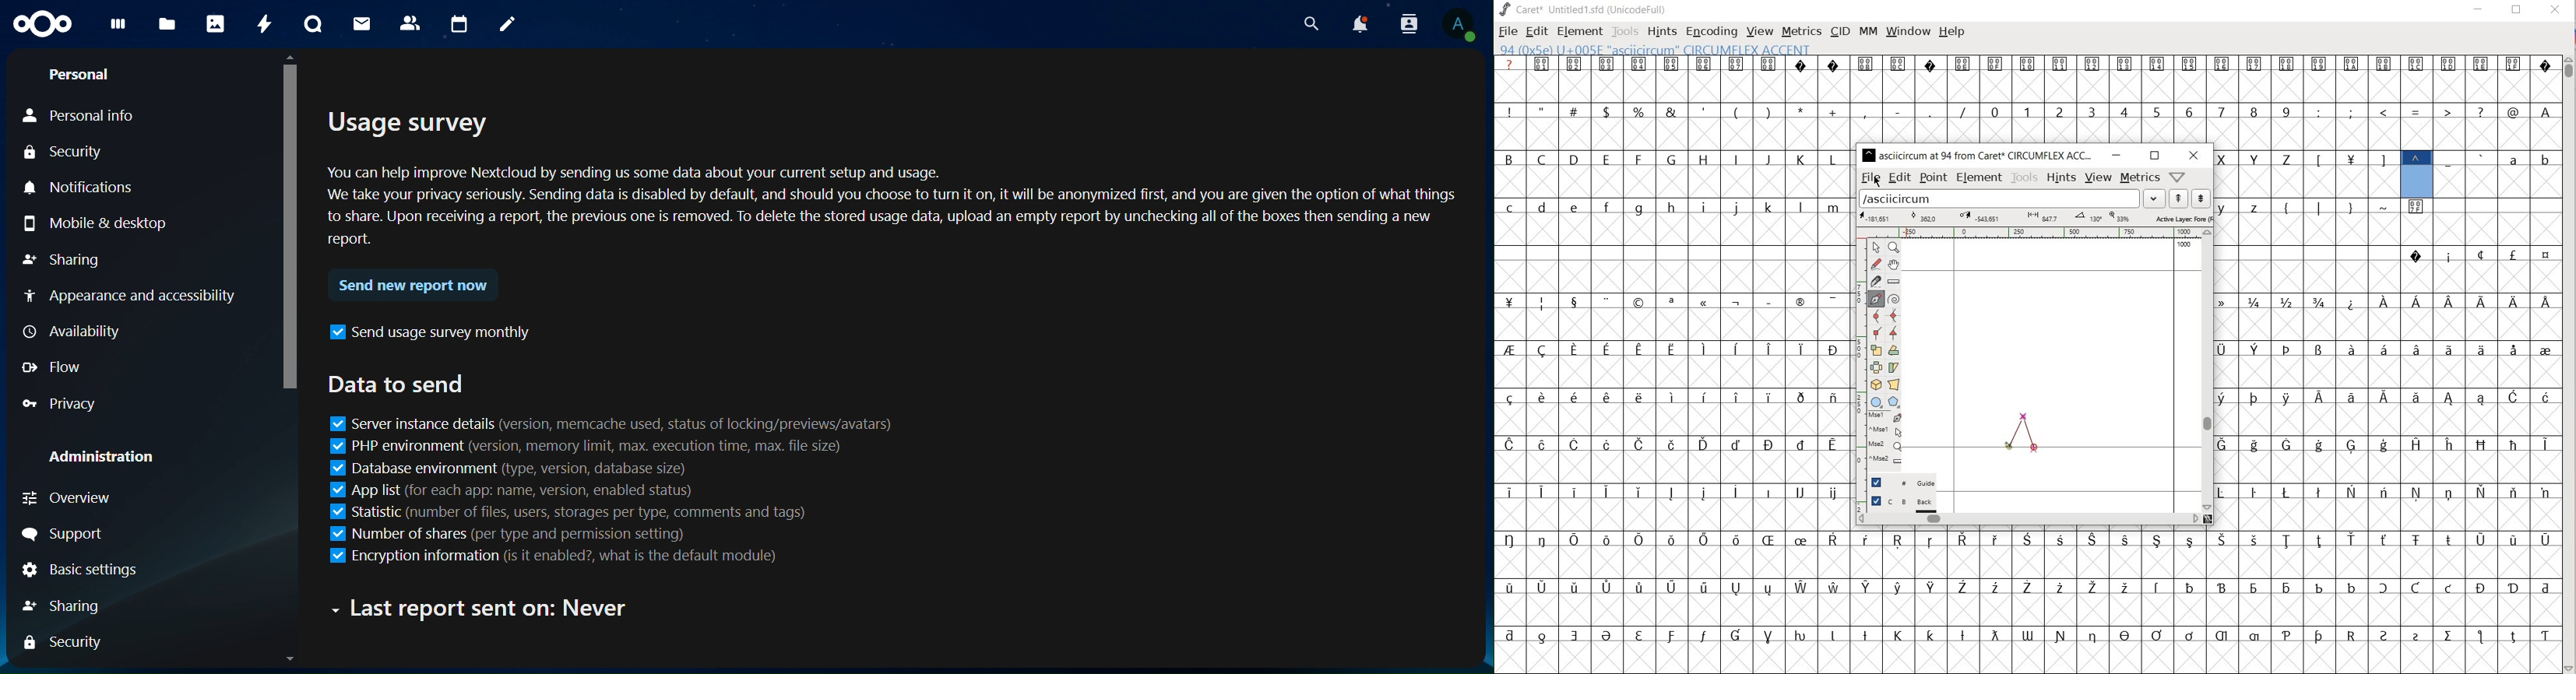 The image size is (2576, 700). Describe the element at coordinates (2554, 11) in the screenshot. I see `CLOSE` at that location.